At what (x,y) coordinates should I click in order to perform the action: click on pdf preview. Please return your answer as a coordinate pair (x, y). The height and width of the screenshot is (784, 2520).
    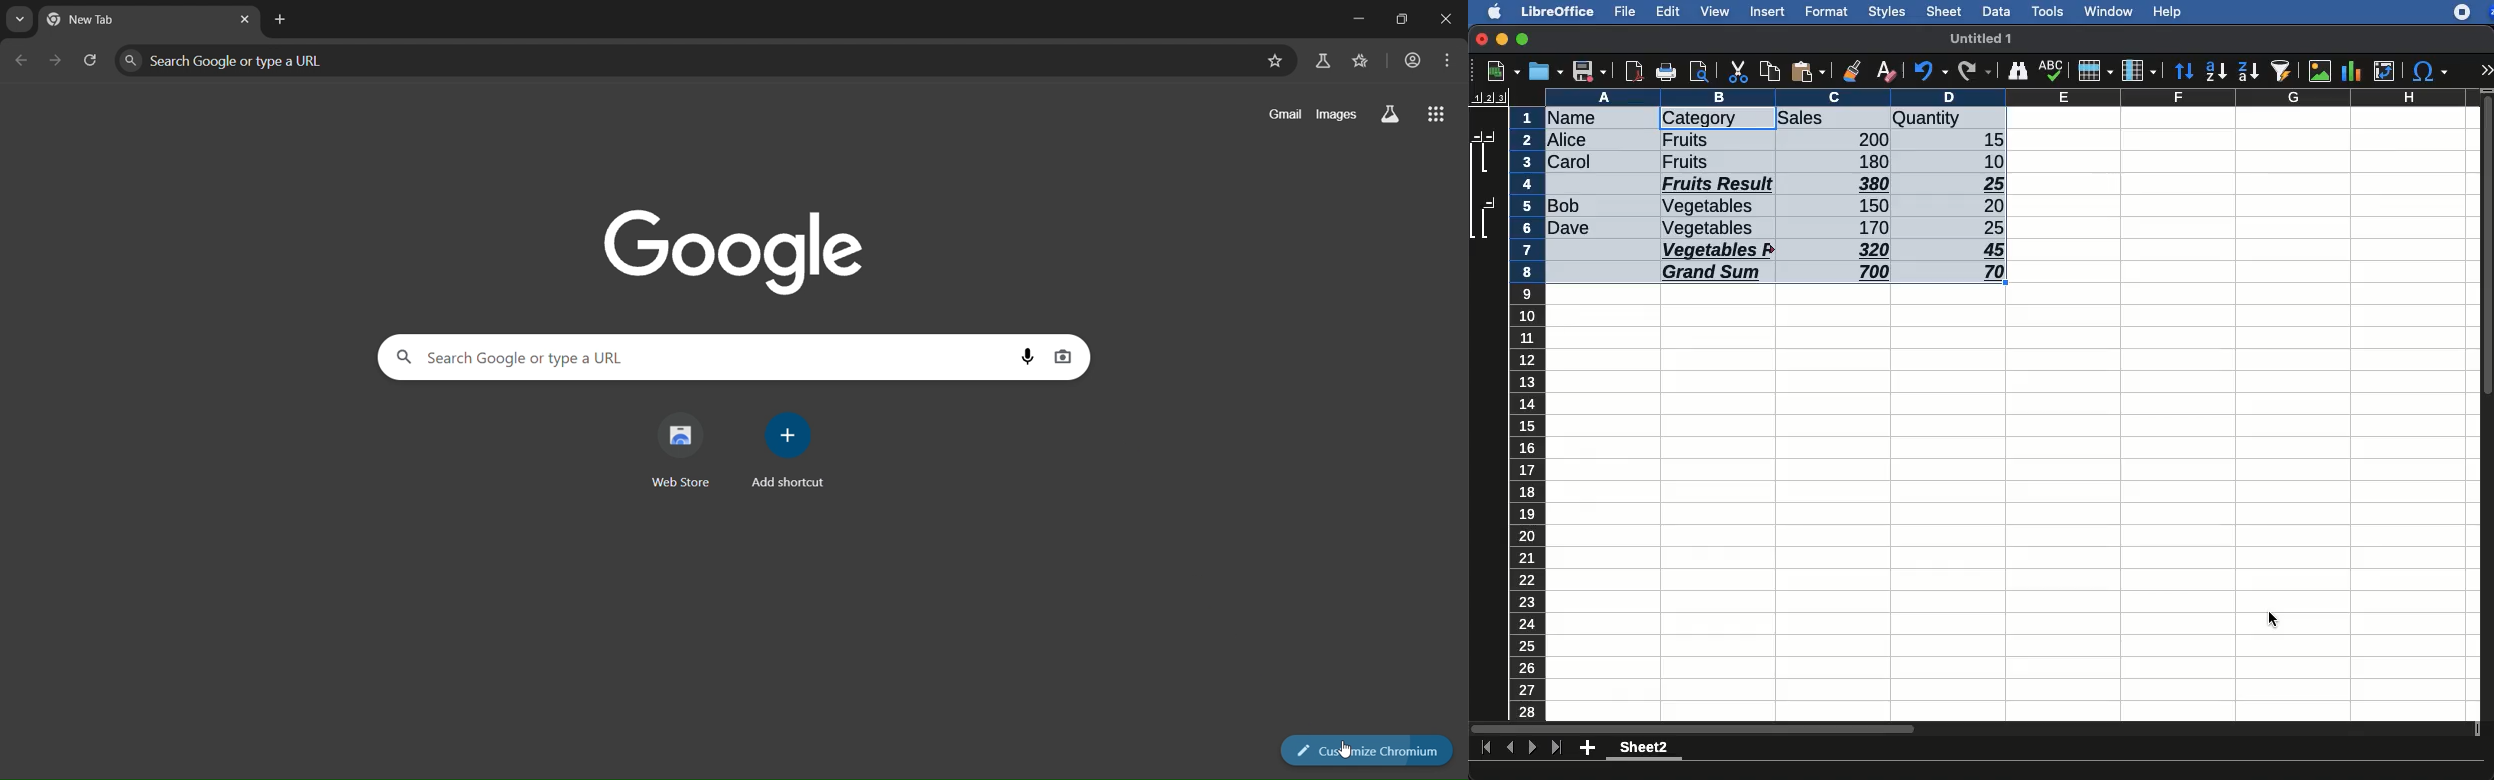
    Looking at the image, I should click on (1635, 71).